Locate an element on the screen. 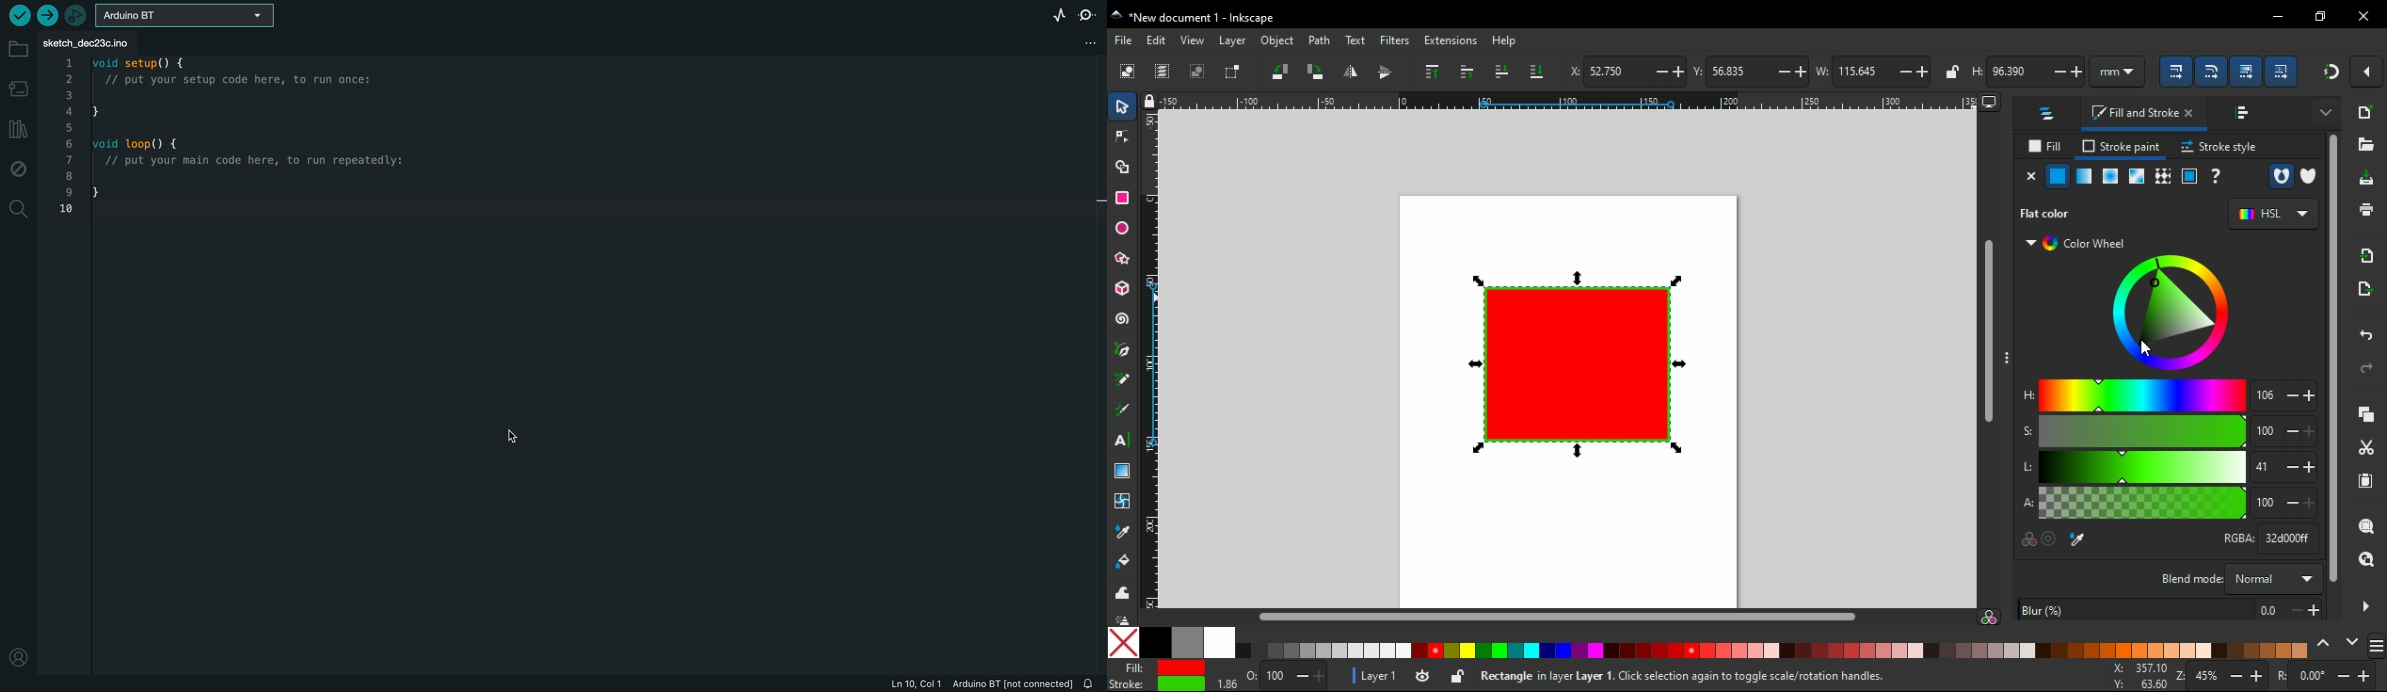 The width and height of the screenshot is (2408, 700). snap settings is located at coordinates (2367, 71).